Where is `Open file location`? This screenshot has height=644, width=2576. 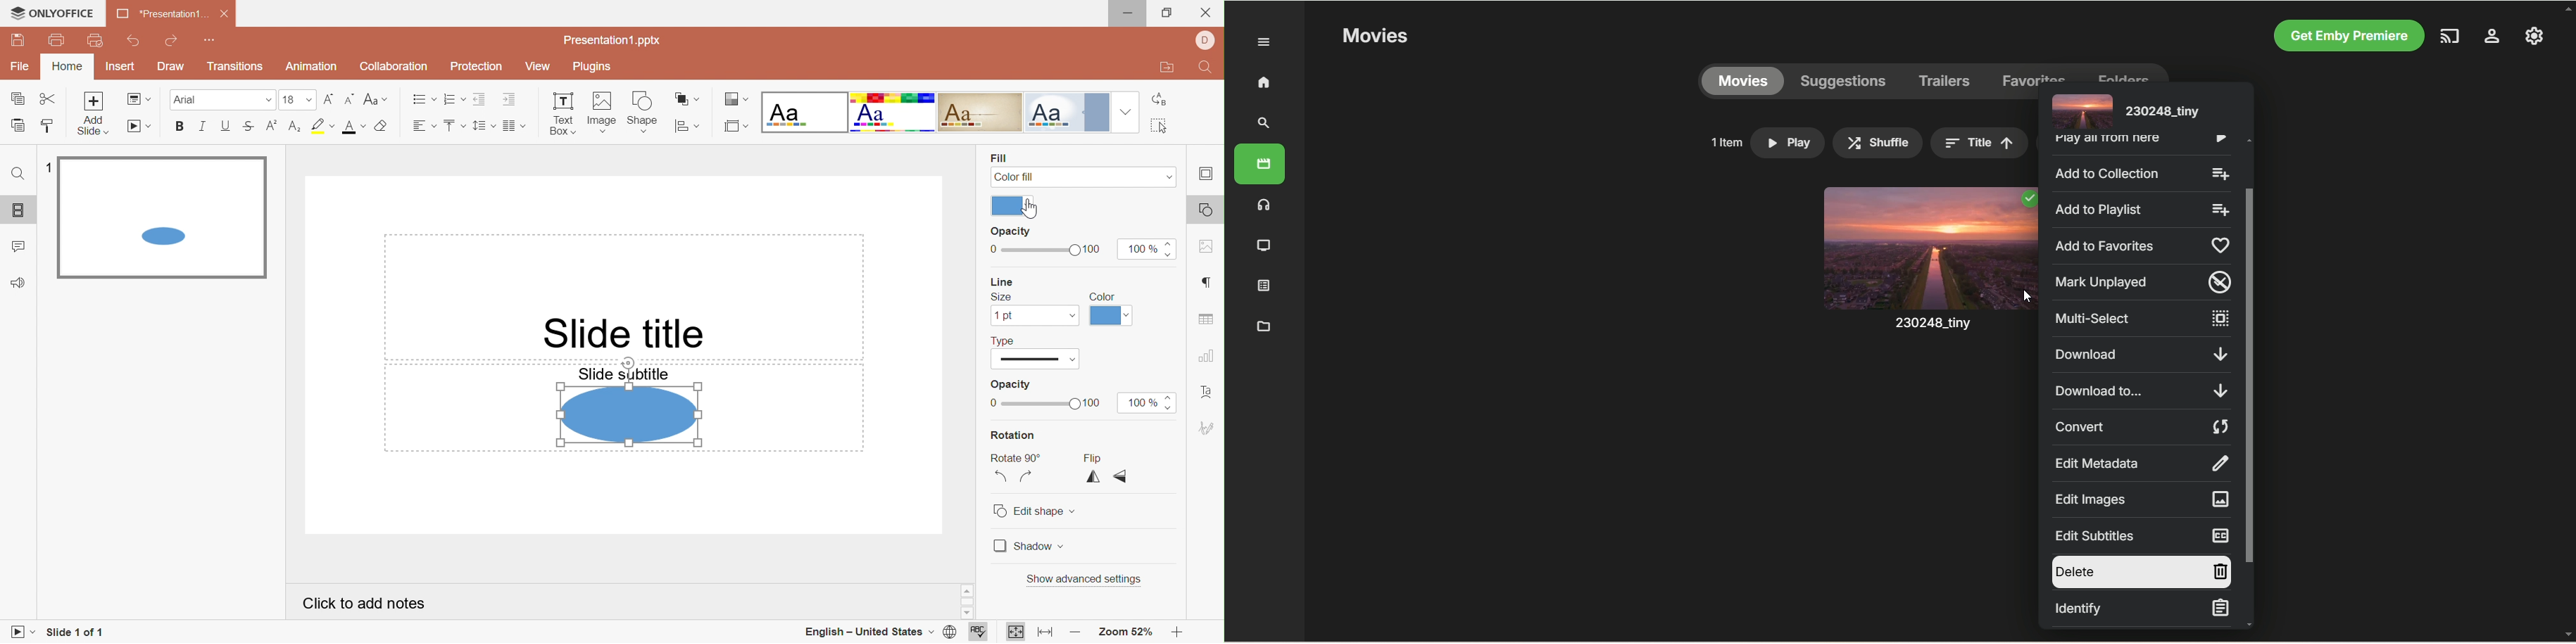
Open file location is located at coordinates (1166, 68).